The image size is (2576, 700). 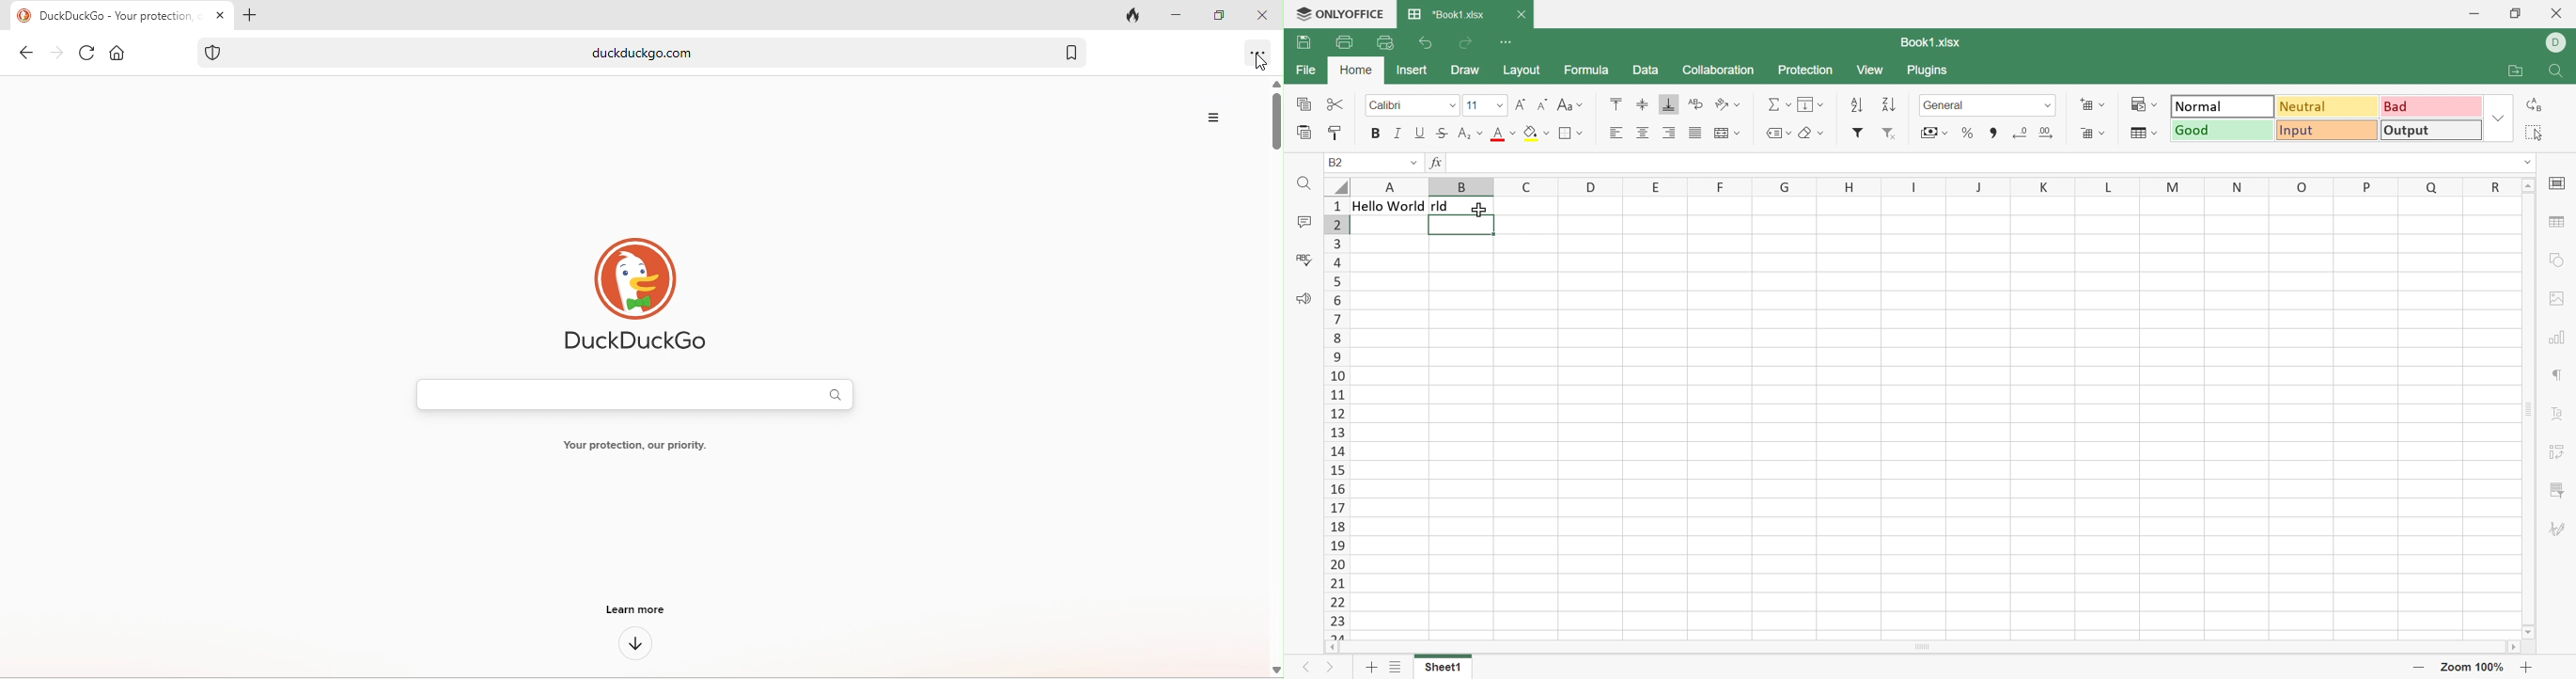 I want to click on Number format, so click(x=1982, y=103).